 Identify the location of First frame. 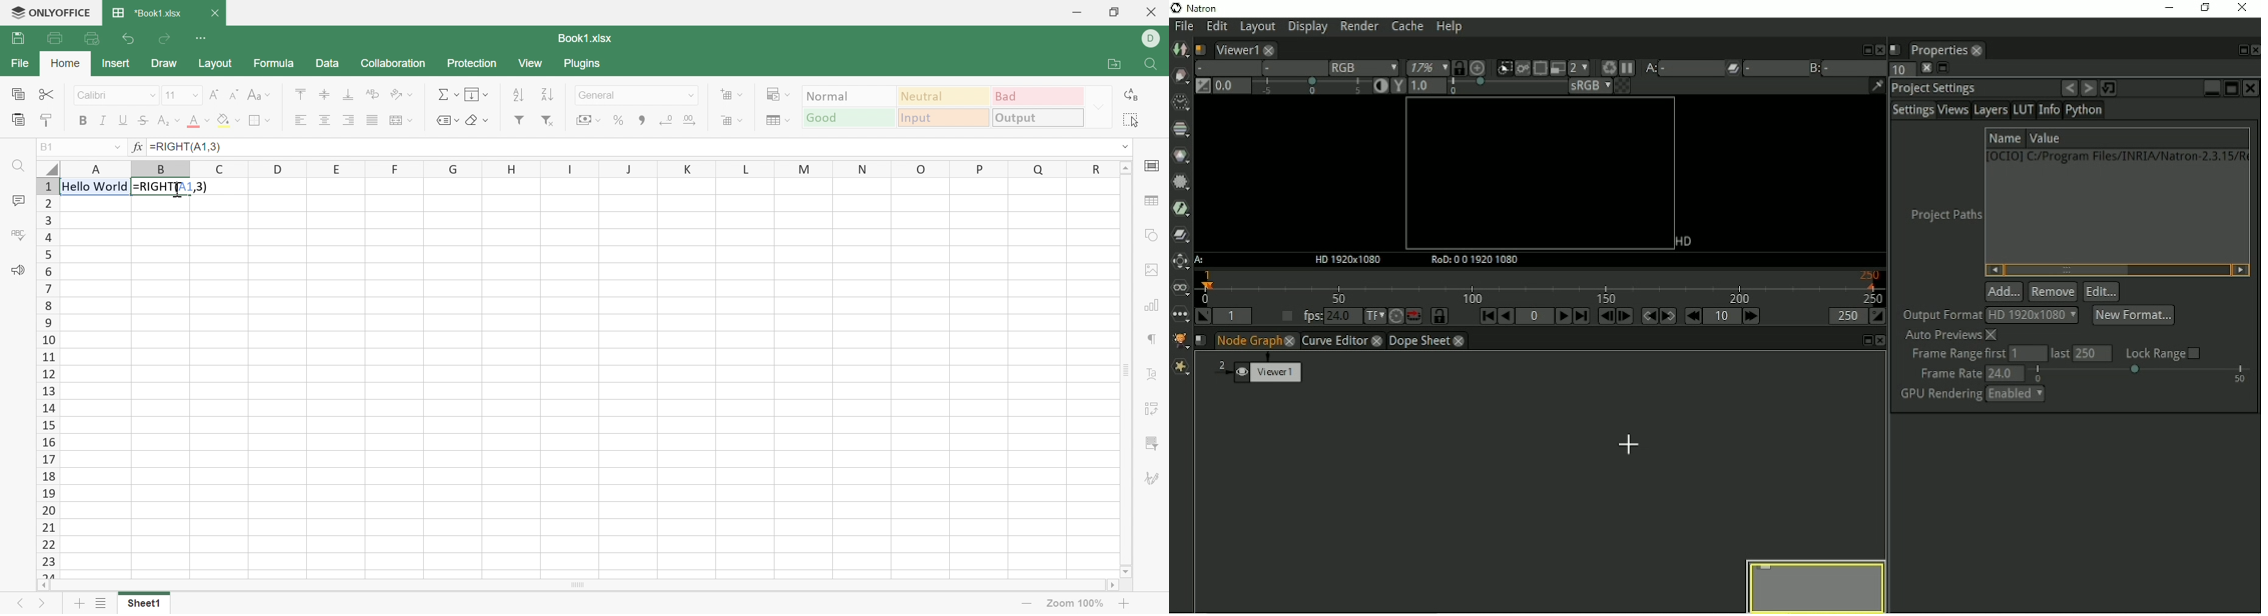
(1480, 317).